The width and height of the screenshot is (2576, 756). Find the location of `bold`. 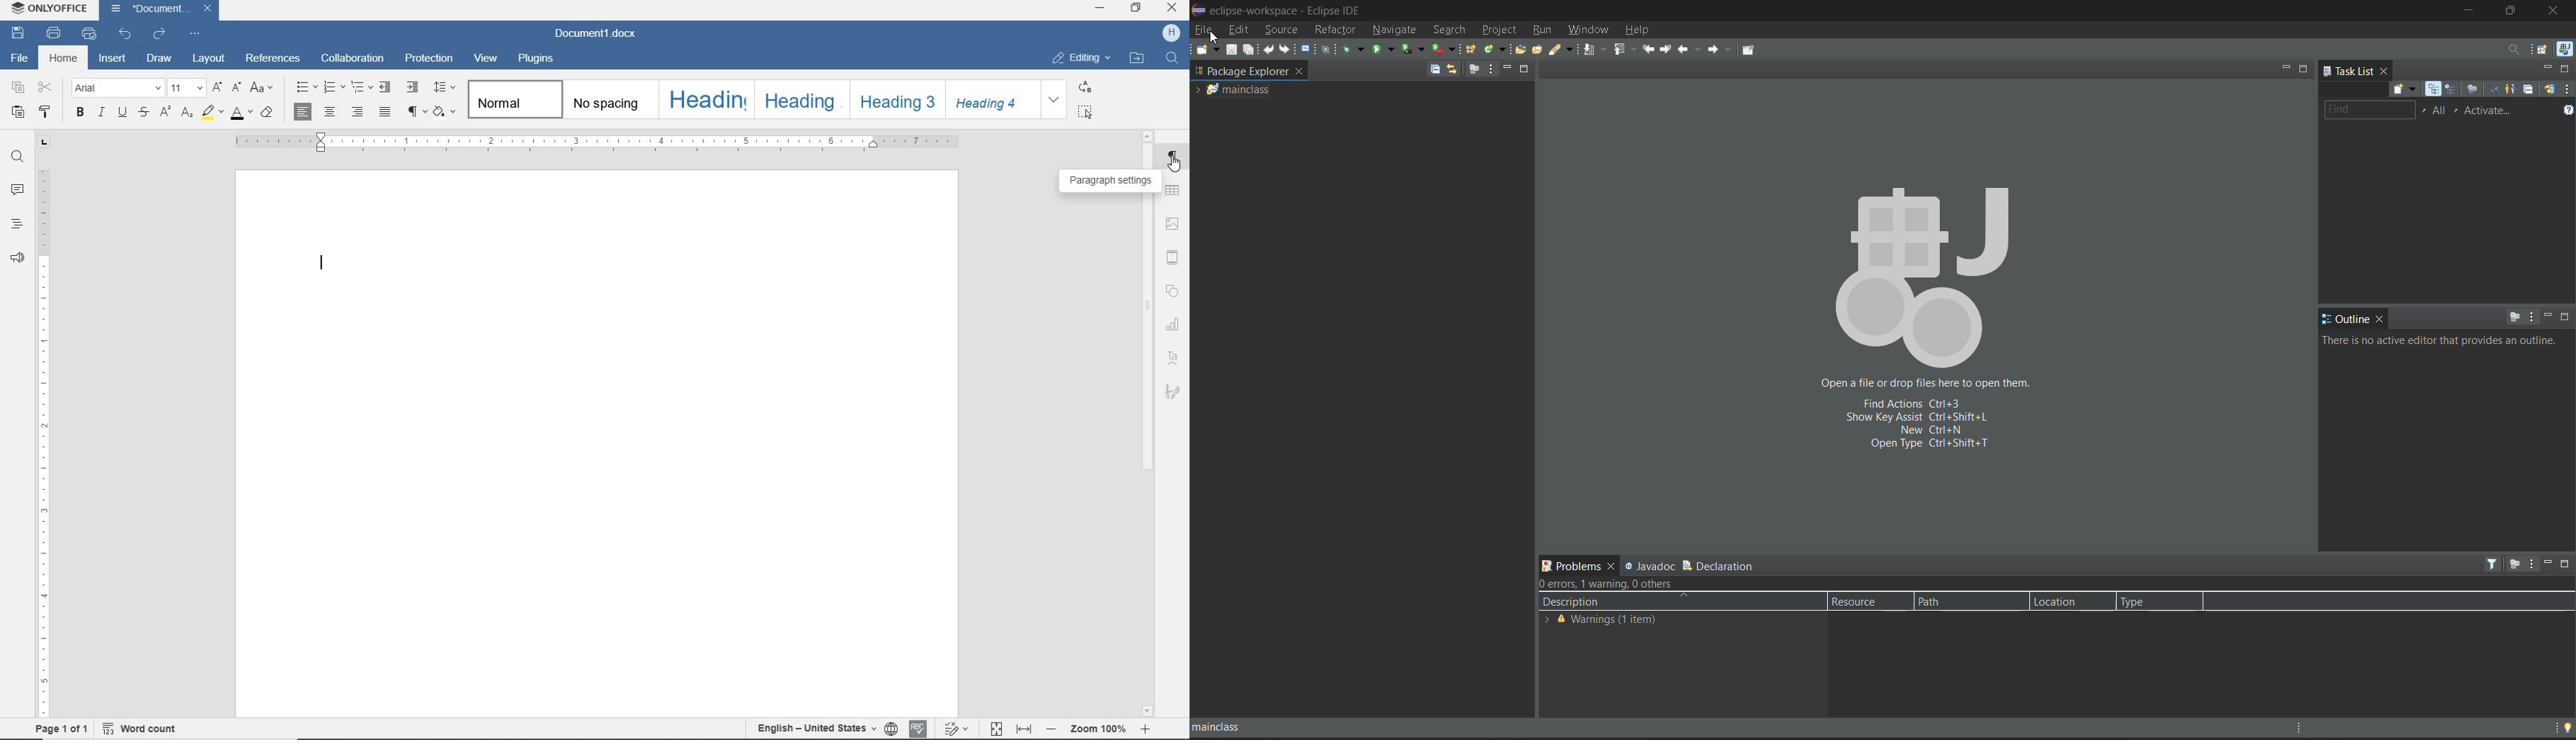

bold is located at coordinates (80, 114).